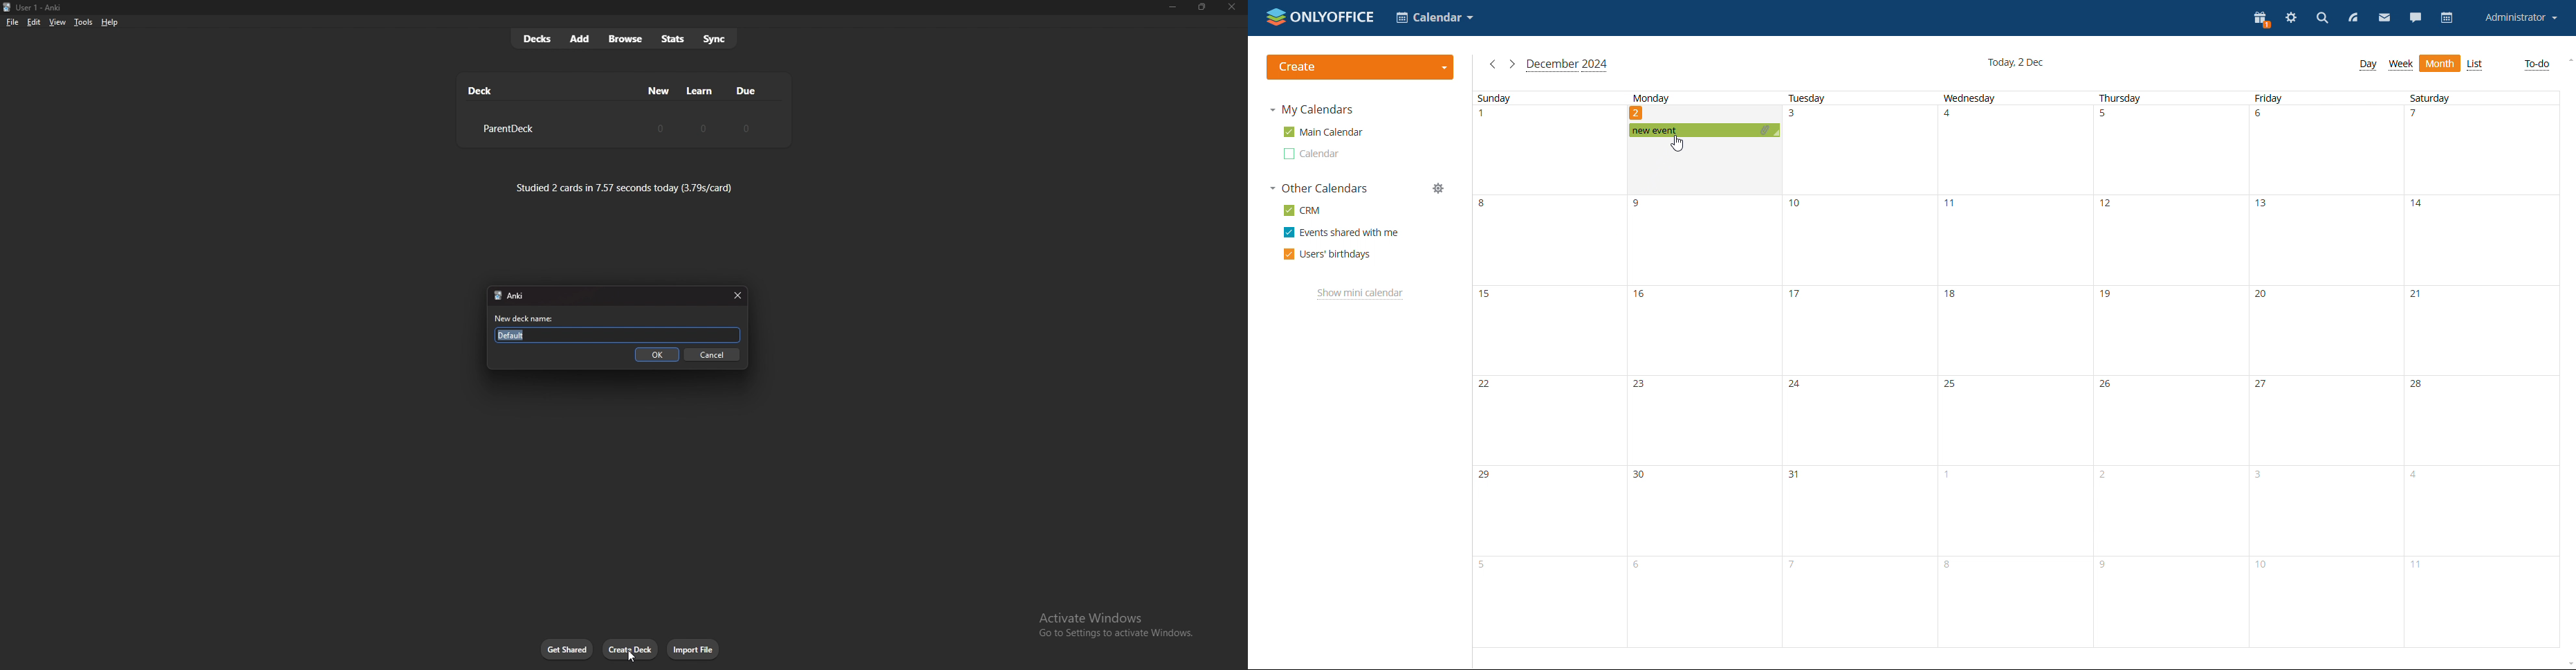 The width and height of the screenshot is (2576, 672). What do you see at coordinates (568, 650) in the screenshot?
I see `get shared` at bounding box center [568, 650].